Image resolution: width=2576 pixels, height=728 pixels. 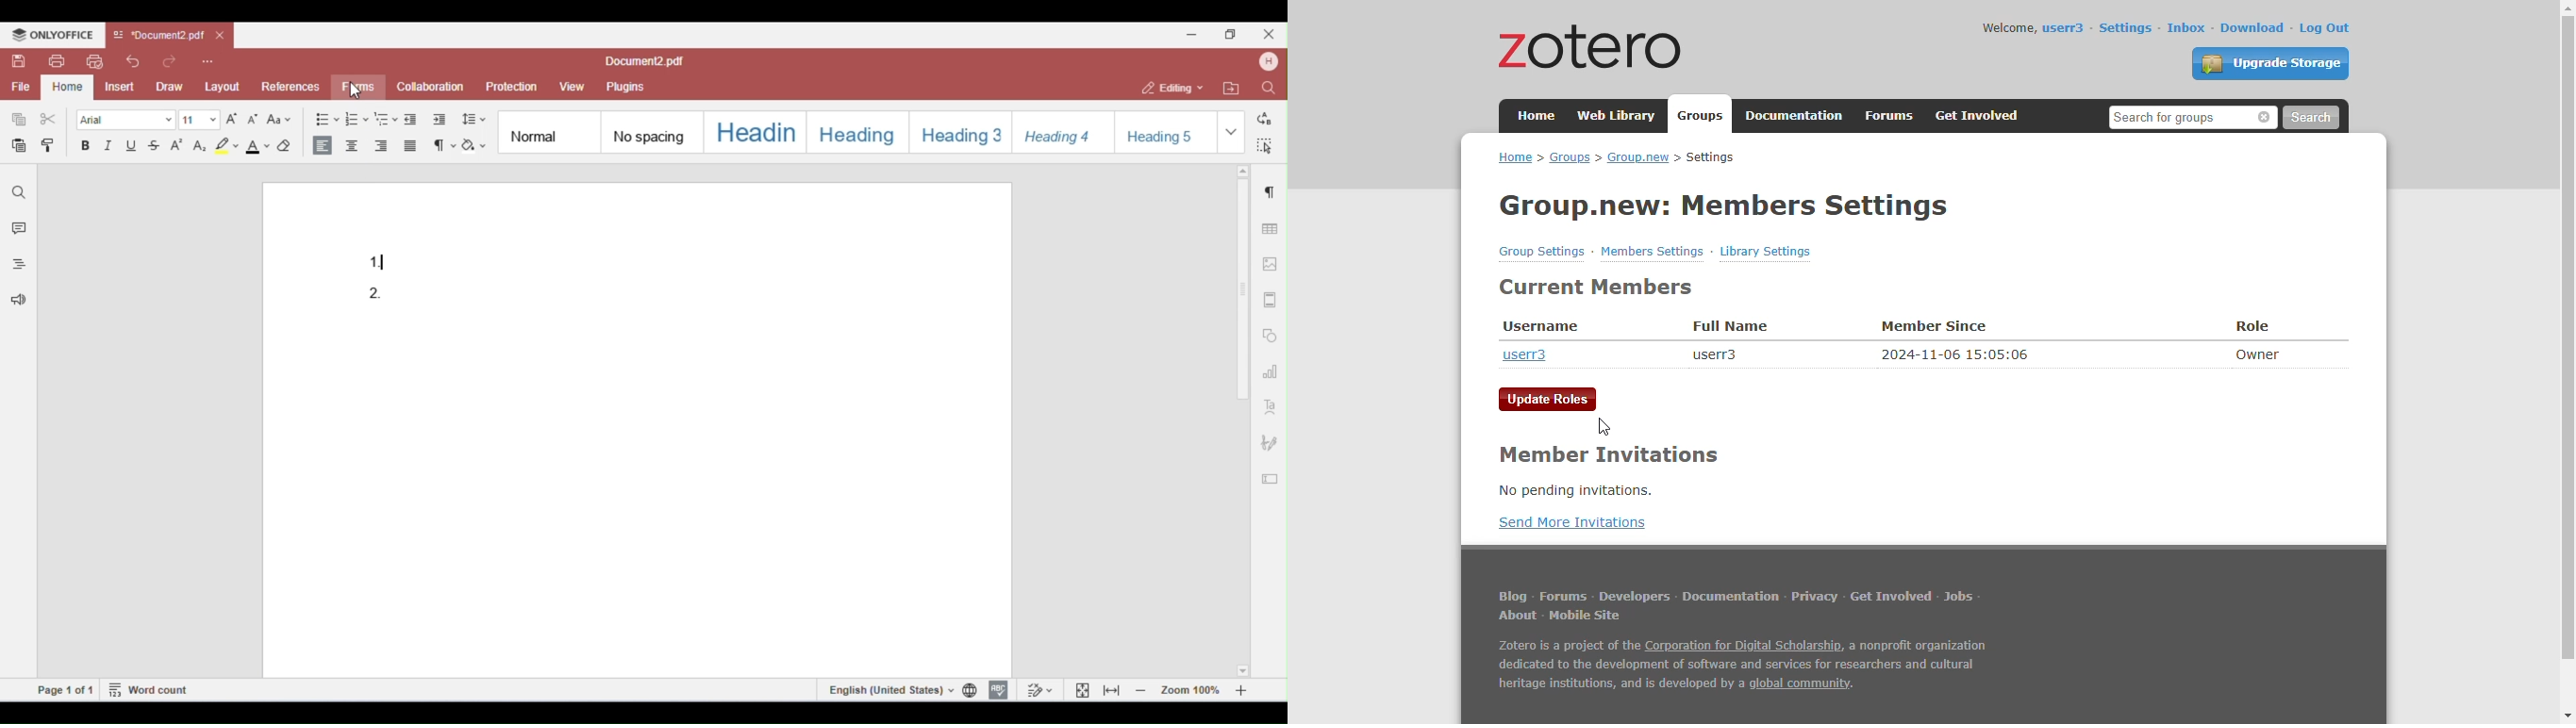 What do you see at coordinates (1890, 116) in the screenshot?
I see `forums` at bounding box center [1890, 116].